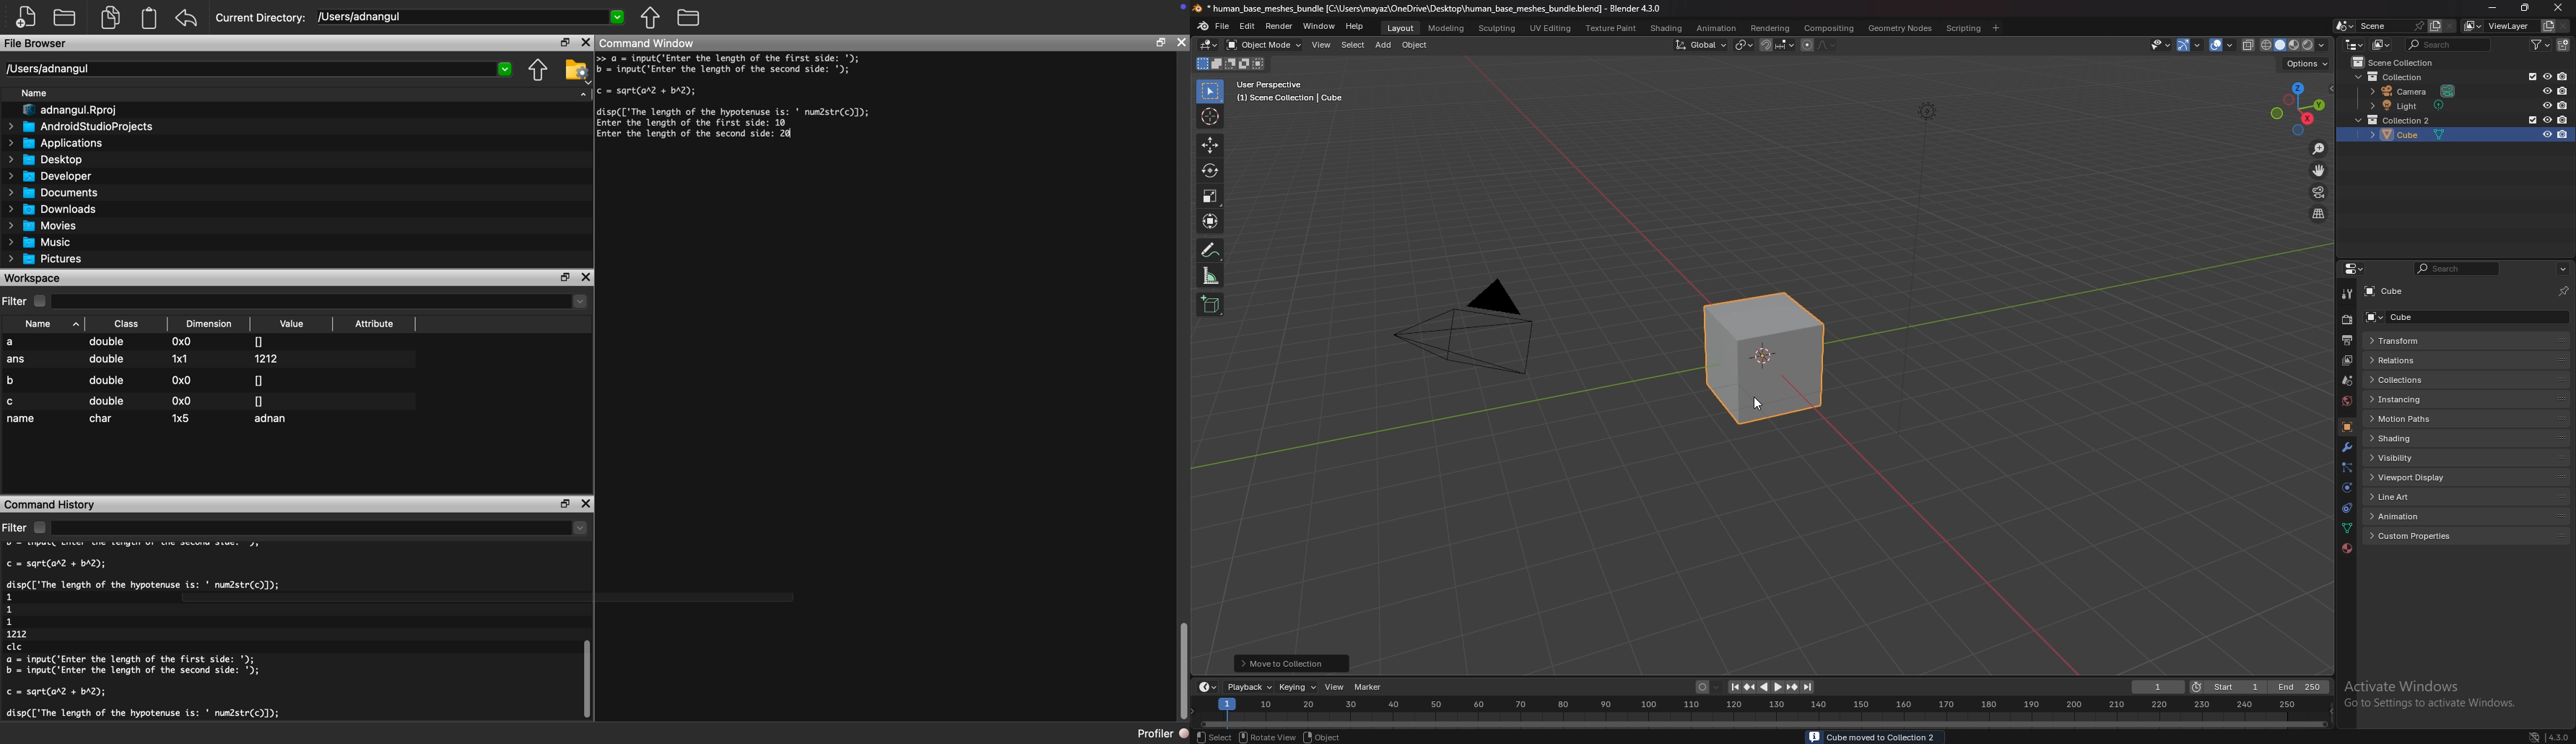 Image resolution: width=2576 pixels, height=756 pixels. Describe the element at coordinates (1429, 9) in the screenshot. I see `title` at that location.